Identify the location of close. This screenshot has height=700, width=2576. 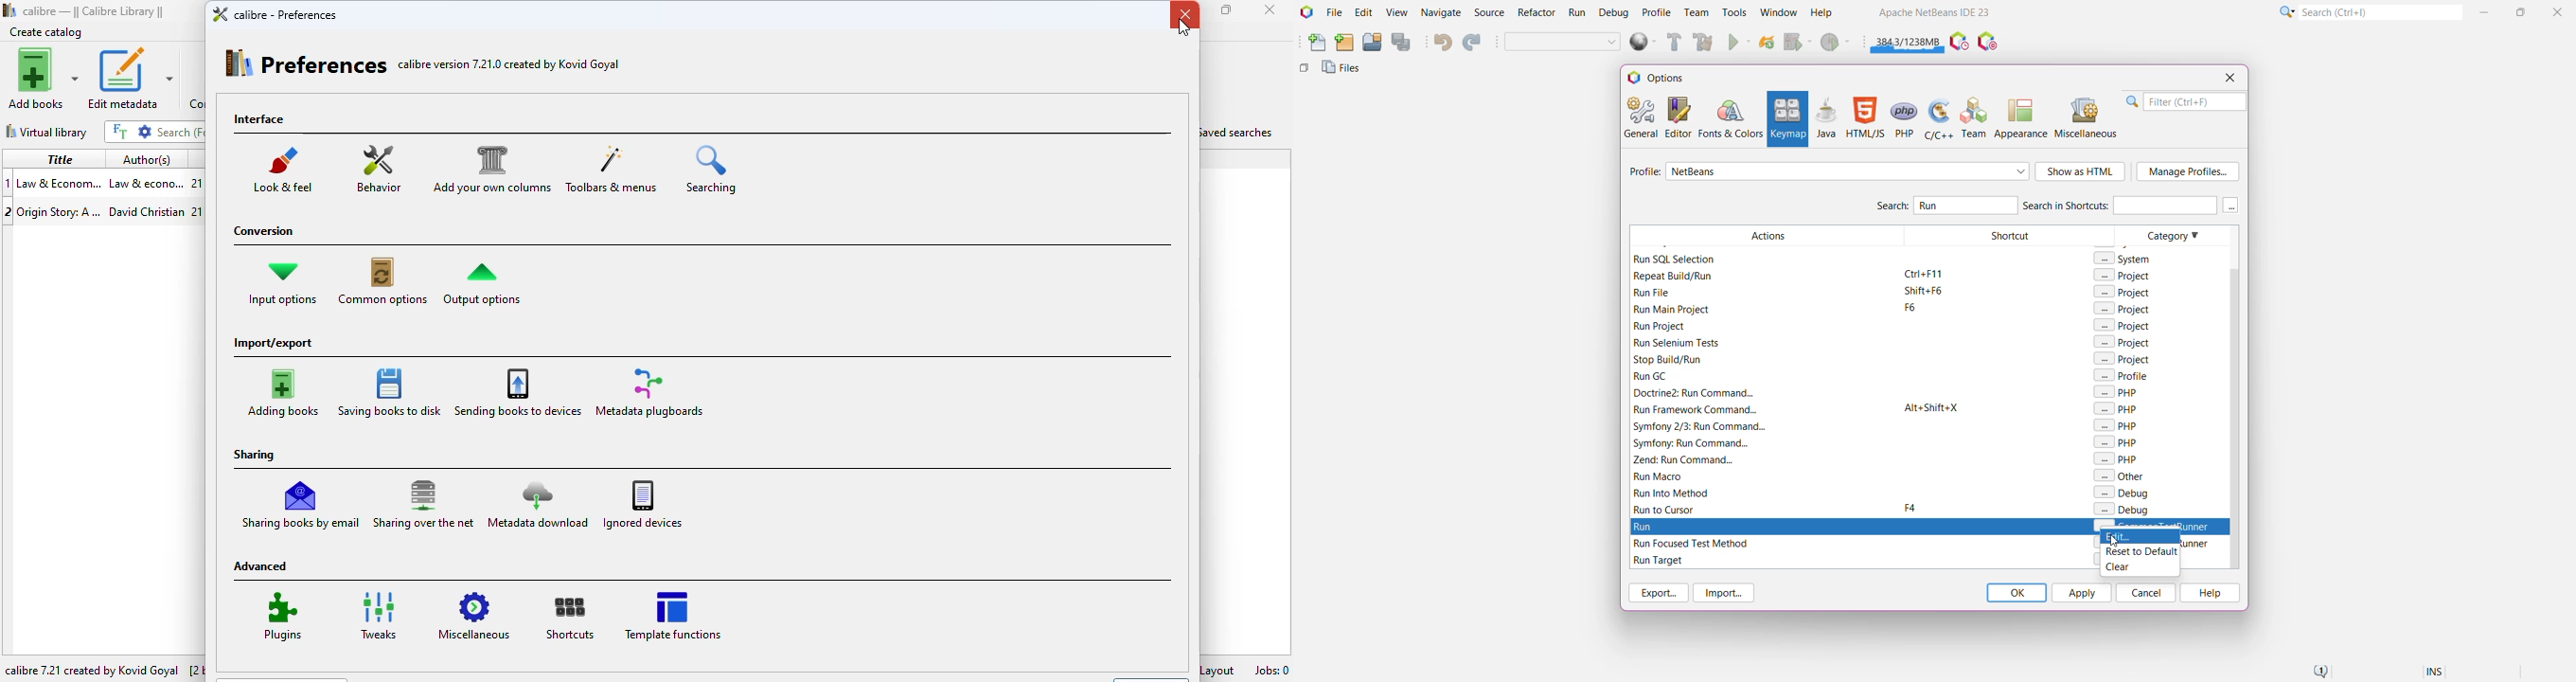
(1270, 9).